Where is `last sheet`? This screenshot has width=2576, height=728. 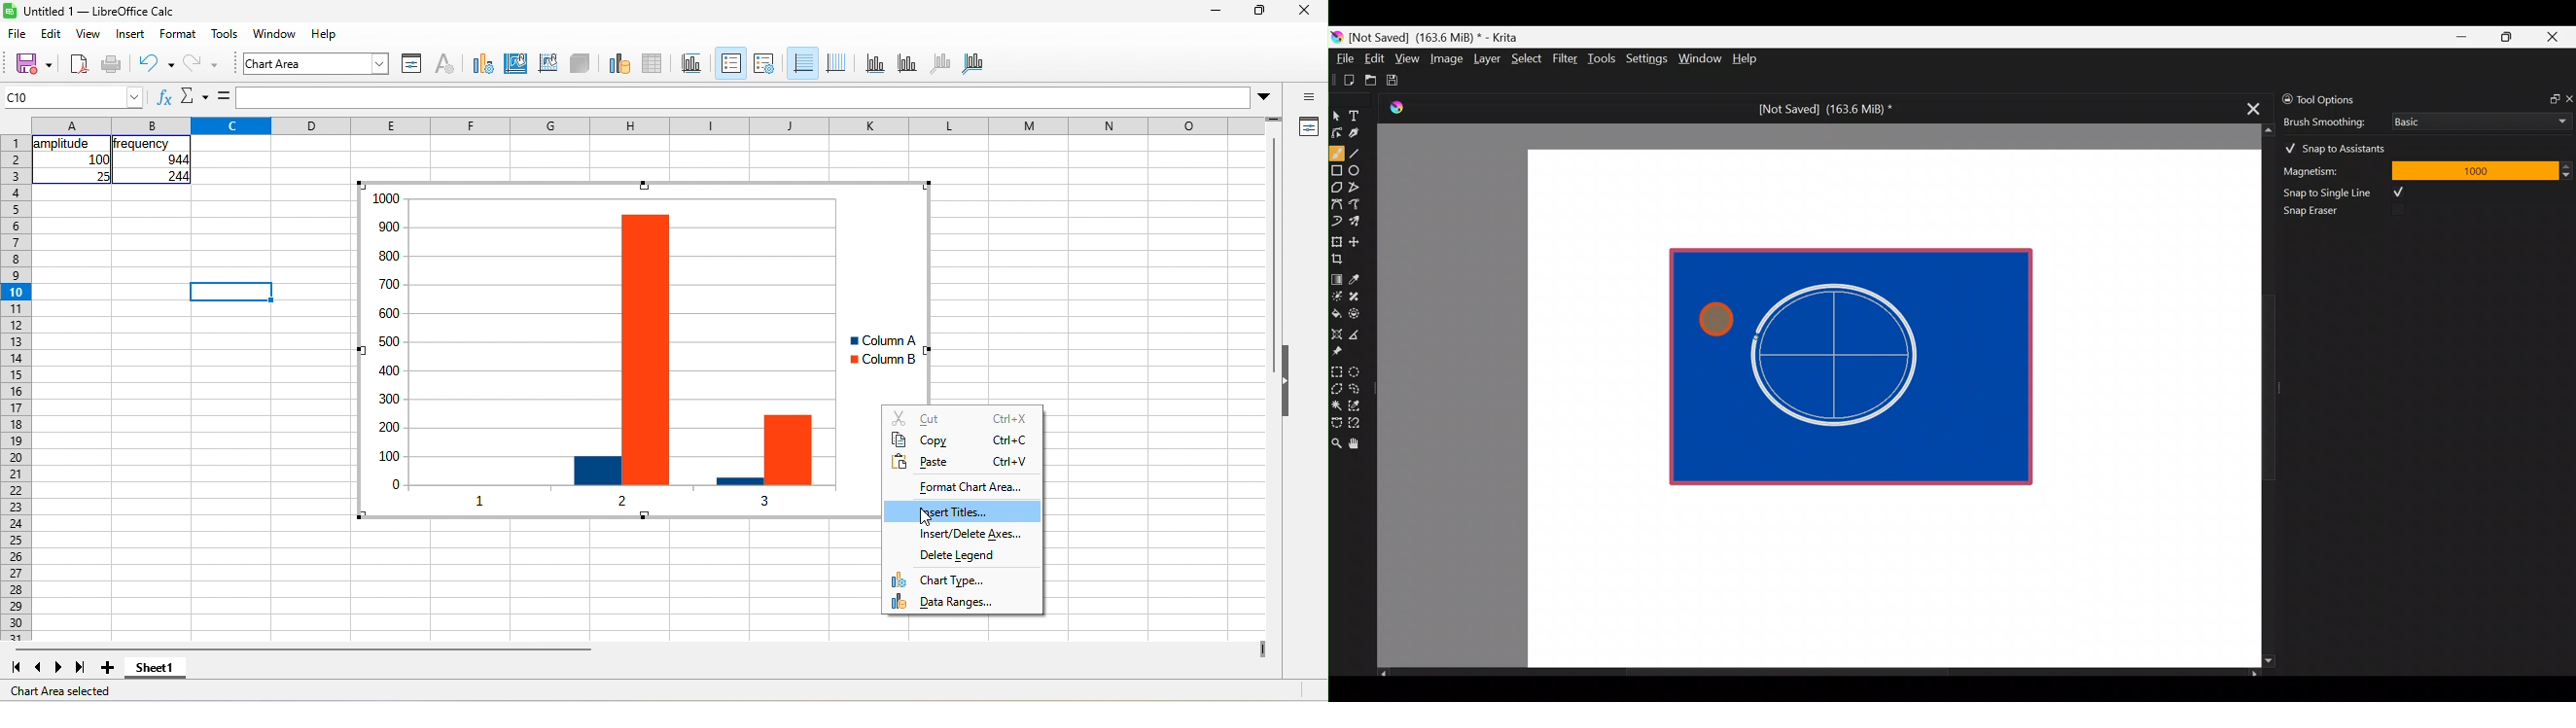
last sheet is located at coordinates (81, 668).